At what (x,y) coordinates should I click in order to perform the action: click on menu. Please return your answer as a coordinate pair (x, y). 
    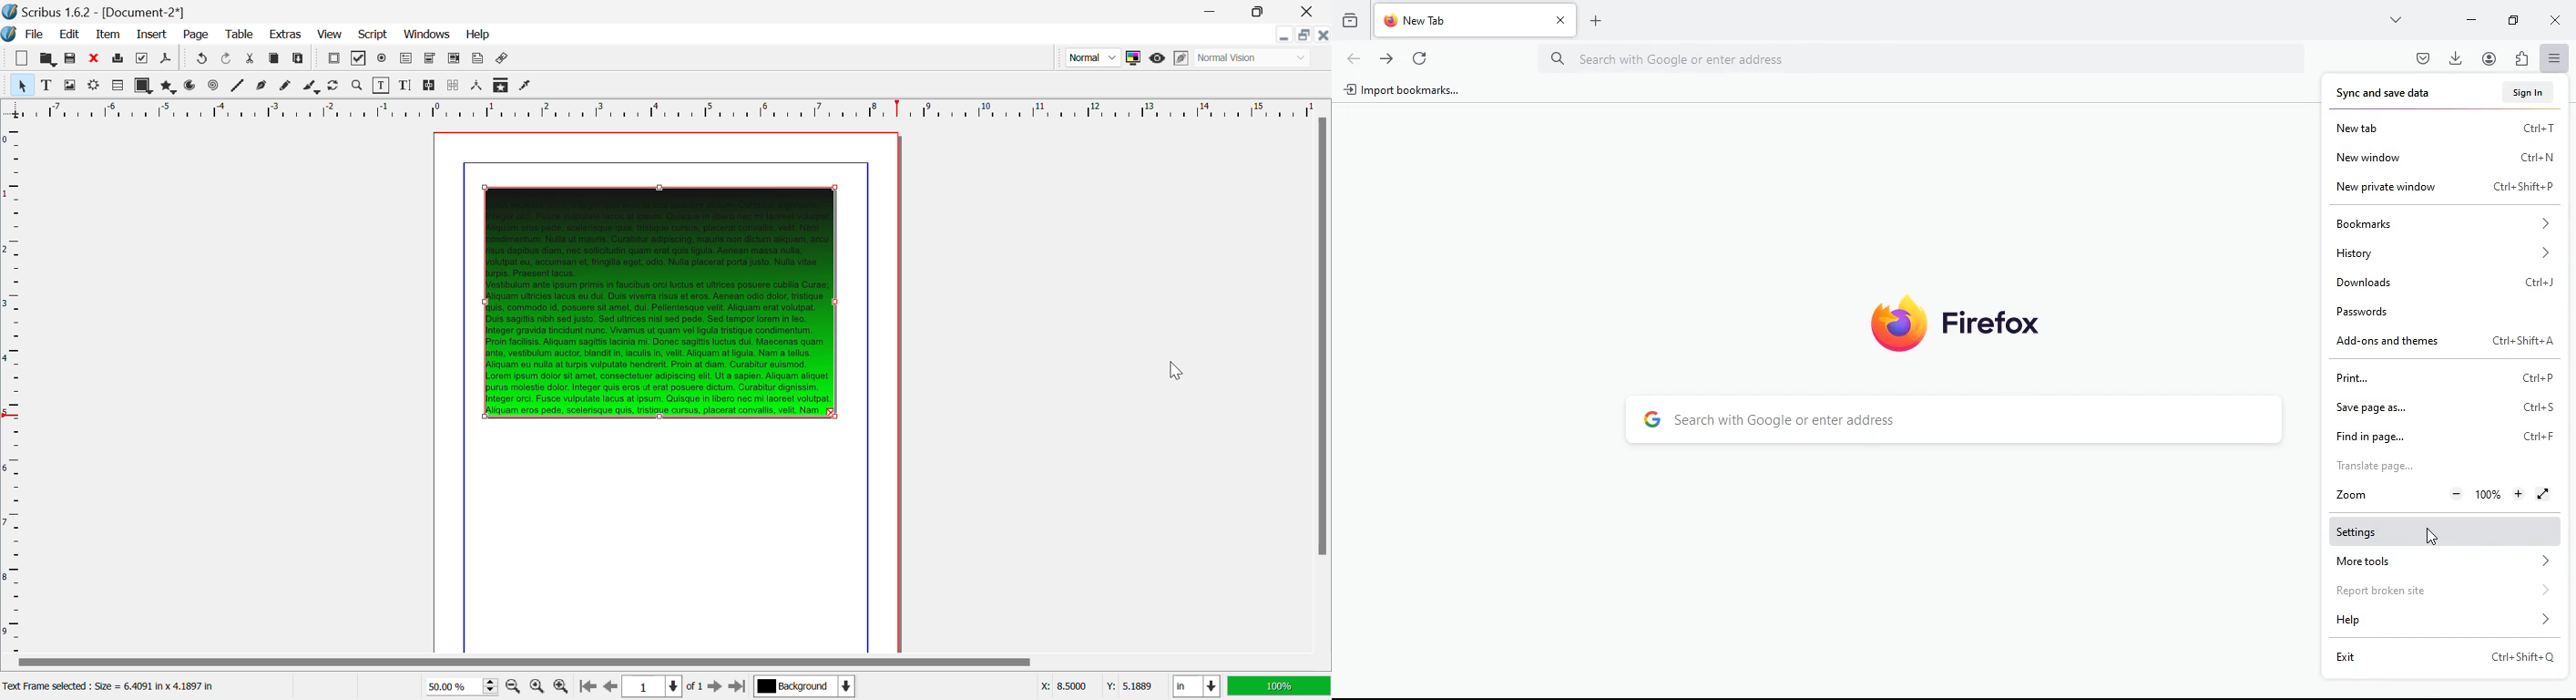
    Looking at the image, I should click on (2552, 59).